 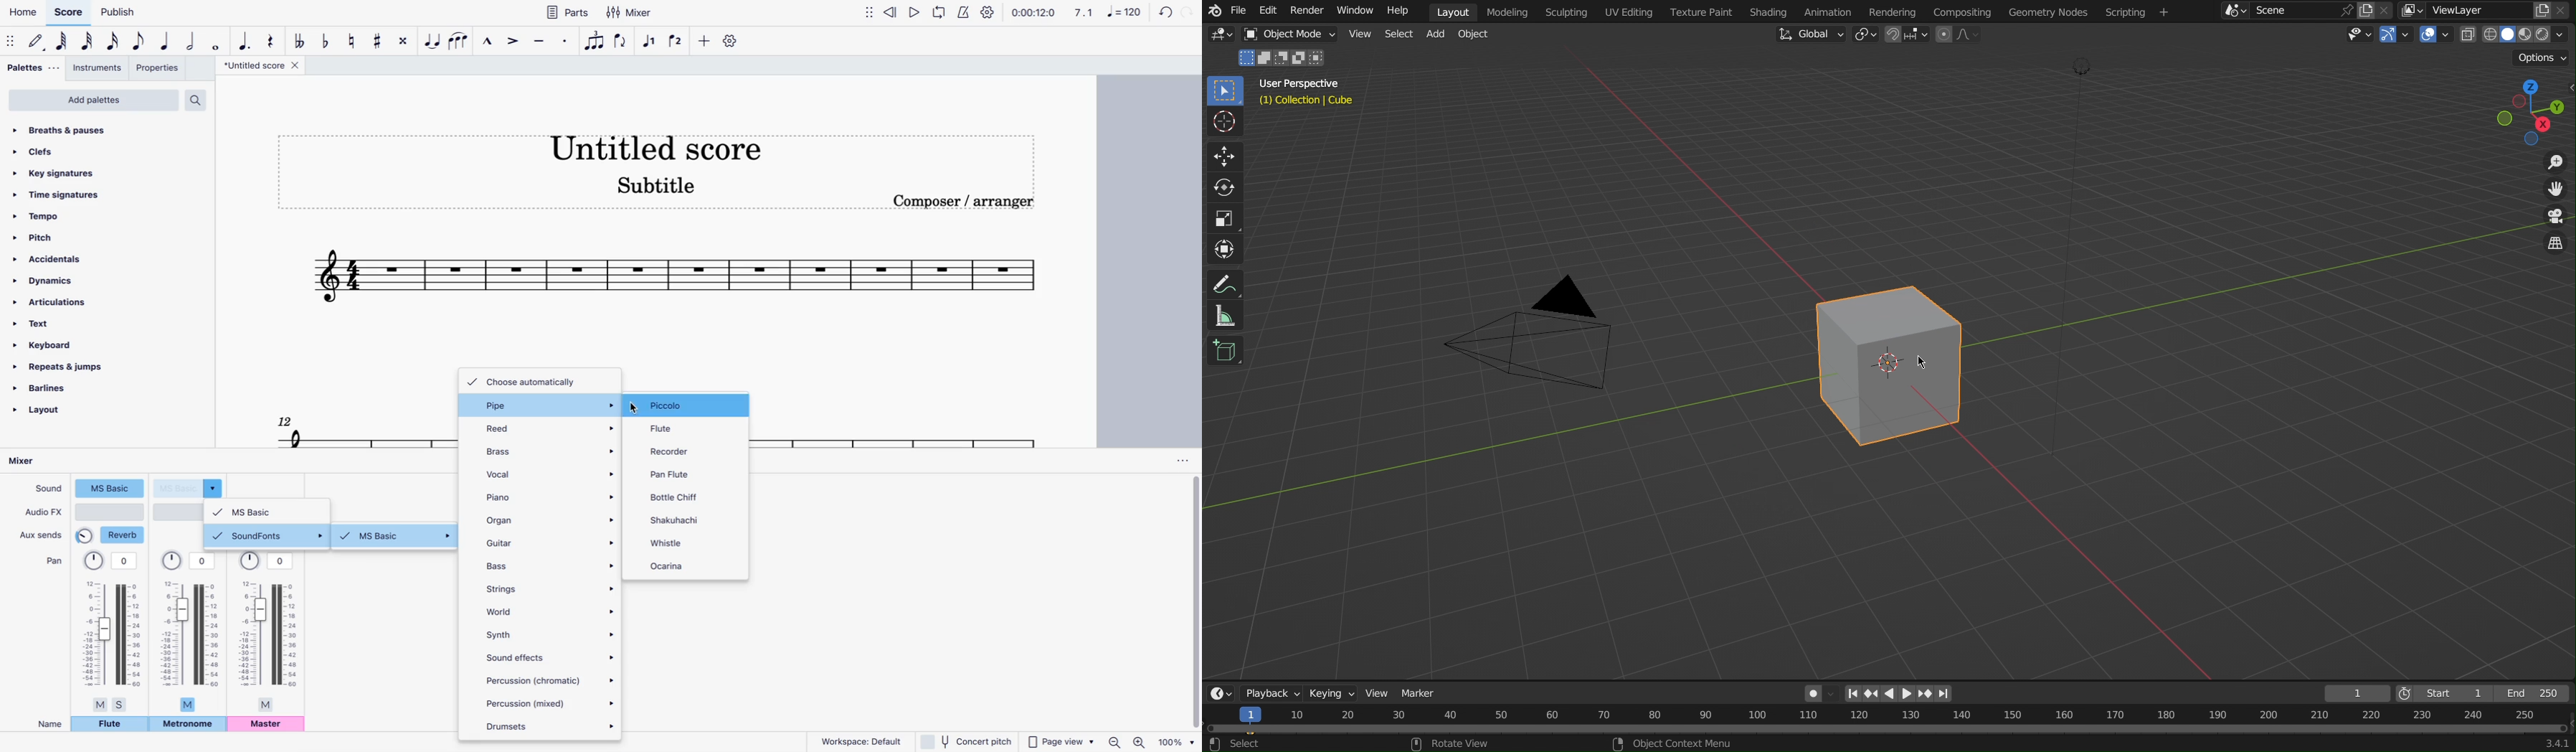 I want to click on eight note, so click(x=140, y=41).